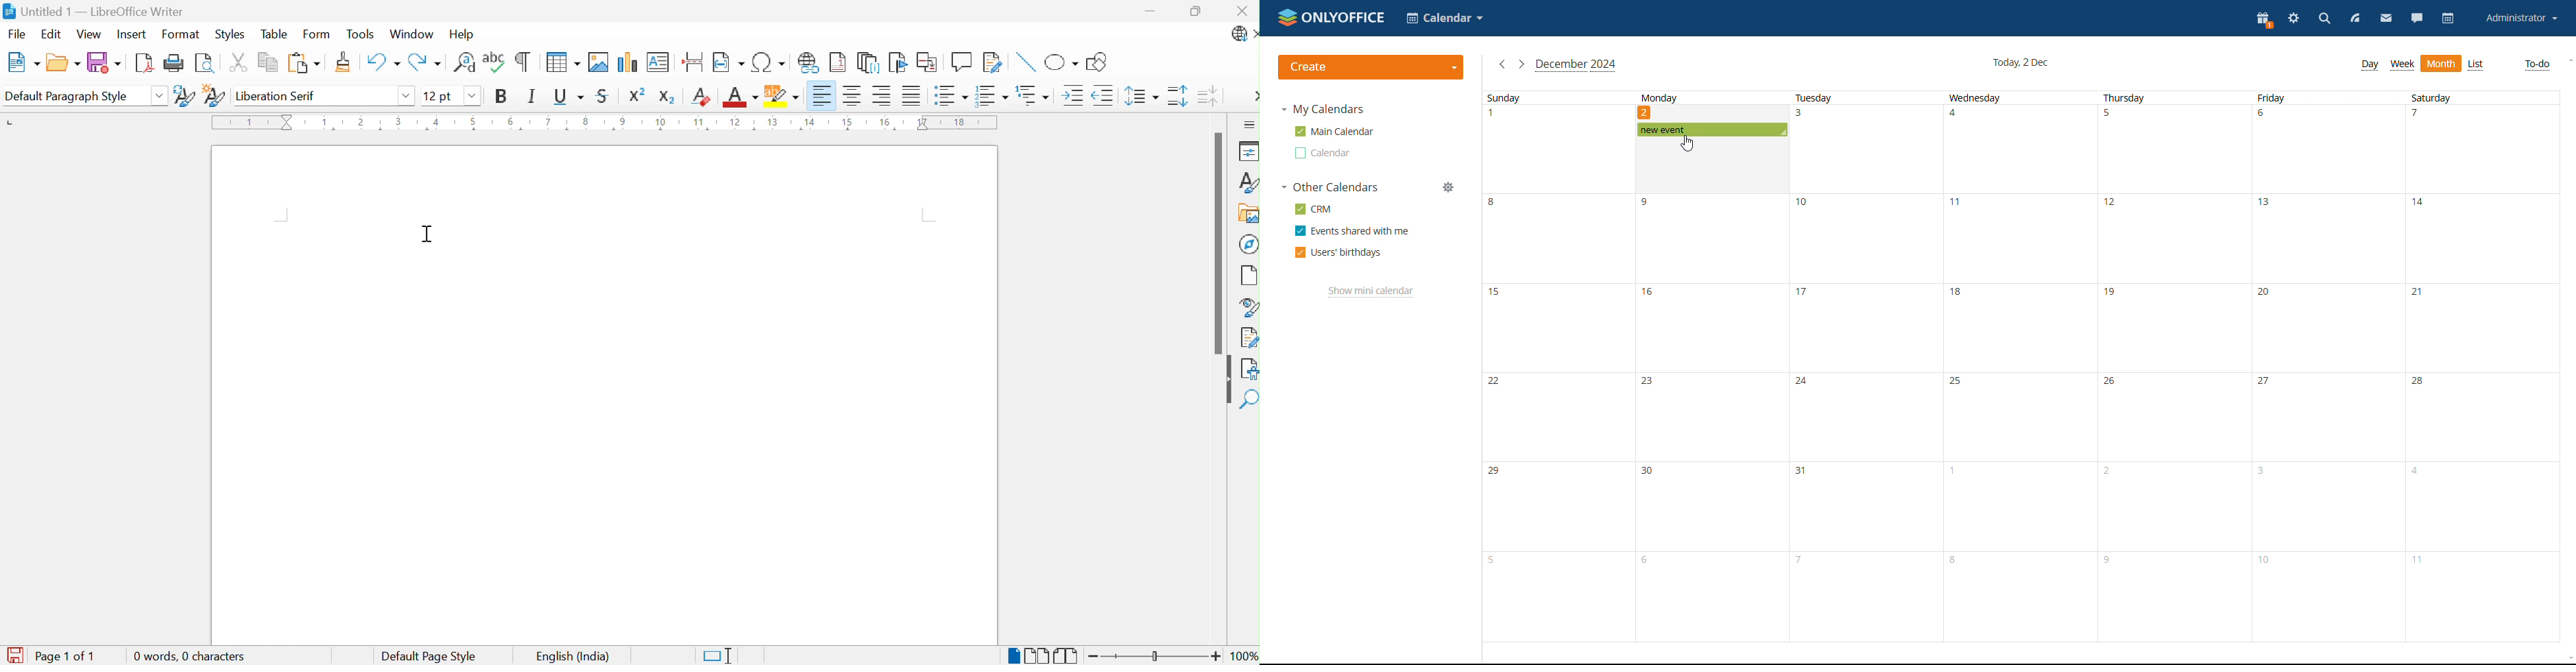 The height and width of the screenshot is (672, 2576). I want to click on day view, so click(2370, 65).